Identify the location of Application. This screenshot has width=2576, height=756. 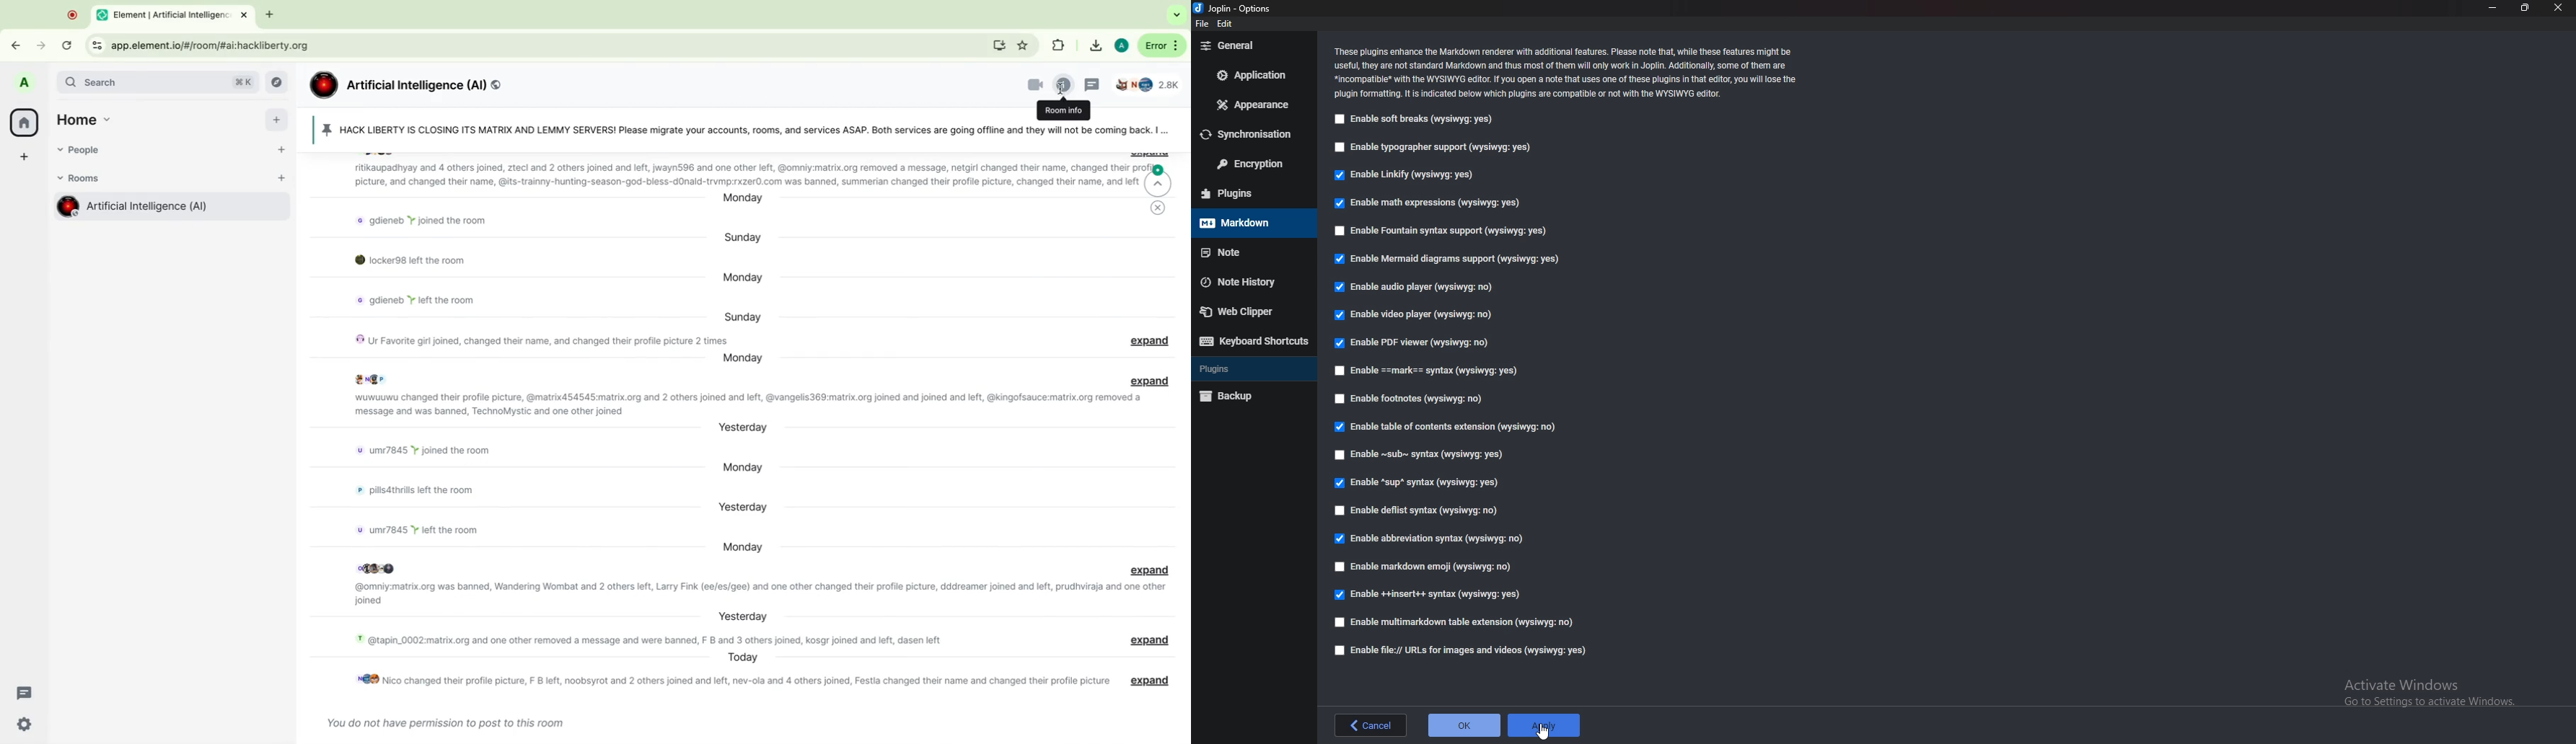
(1255, 74).